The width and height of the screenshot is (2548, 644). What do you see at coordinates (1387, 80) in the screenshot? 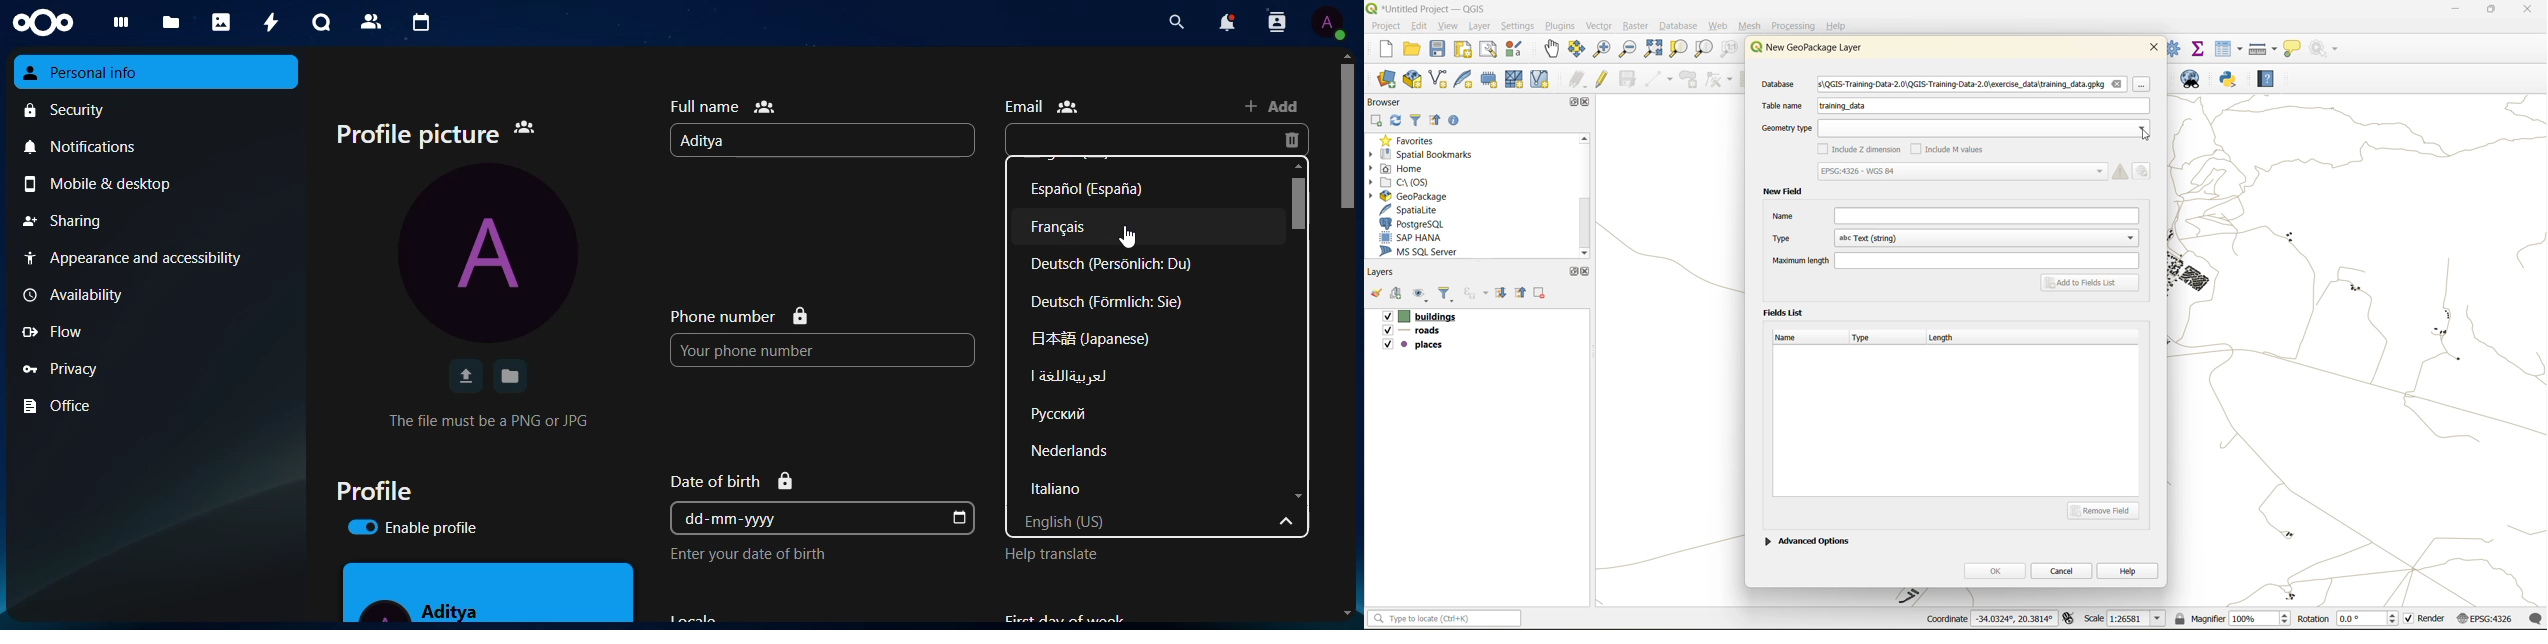
I see `open data source manager` at bounding box center [1387, 80].